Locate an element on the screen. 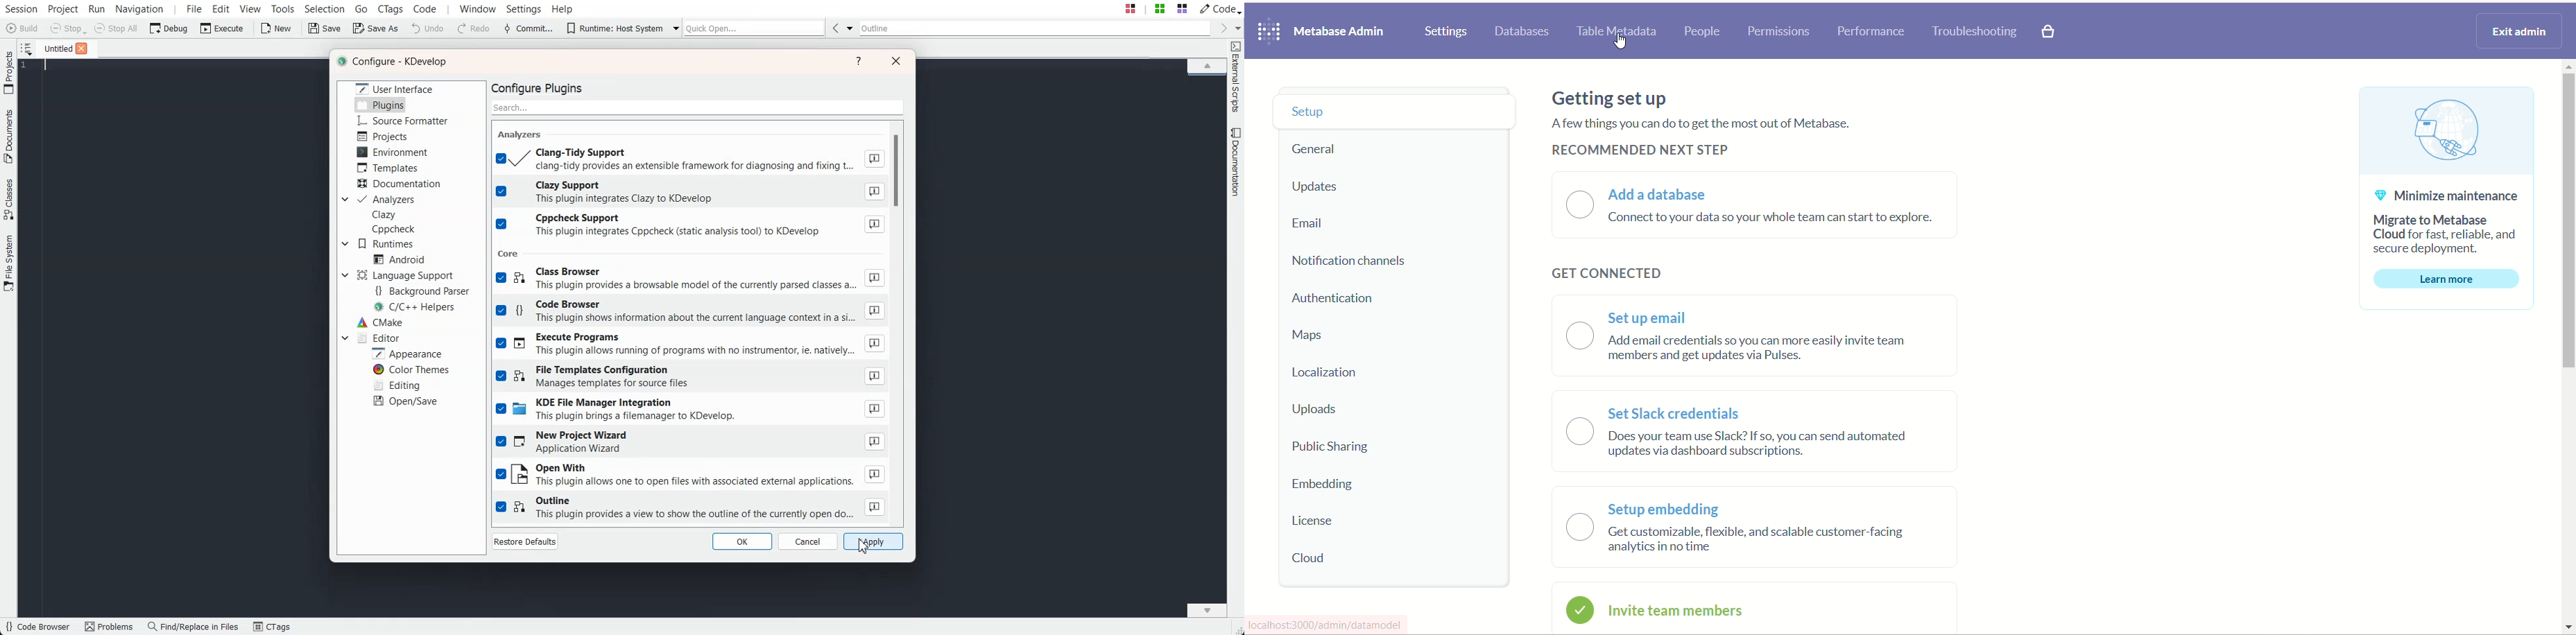 The width and height of the screenshot is (2576, 644). Cppcheck Support is located at coordinates (691, 226).